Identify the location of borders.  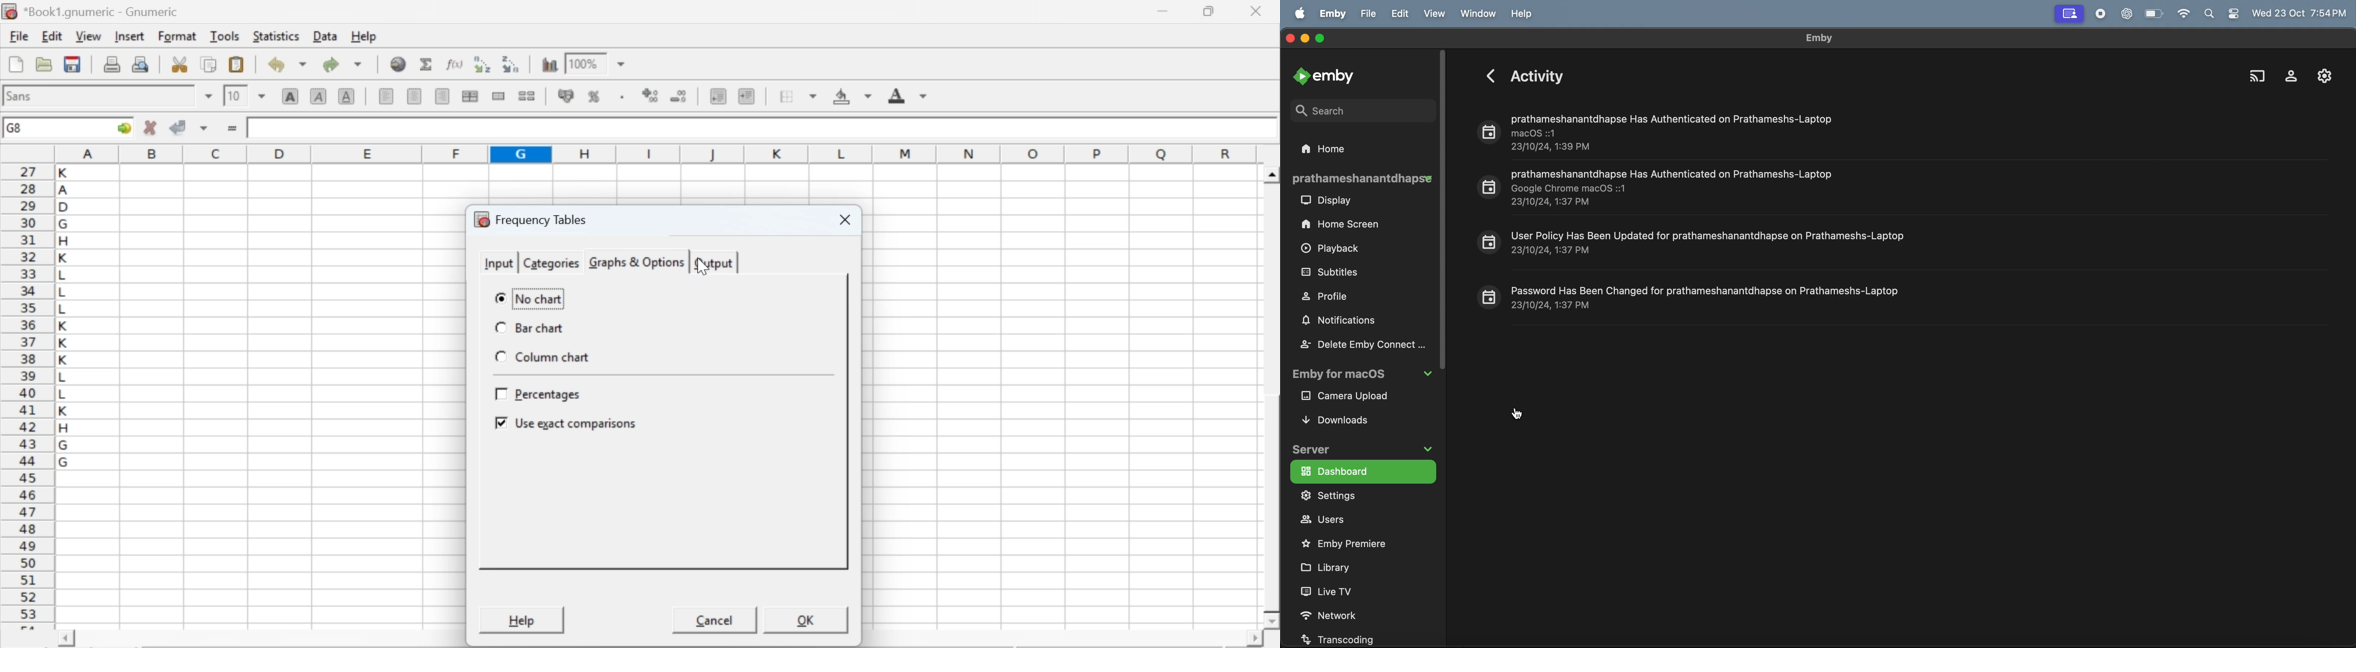
(799, 96).